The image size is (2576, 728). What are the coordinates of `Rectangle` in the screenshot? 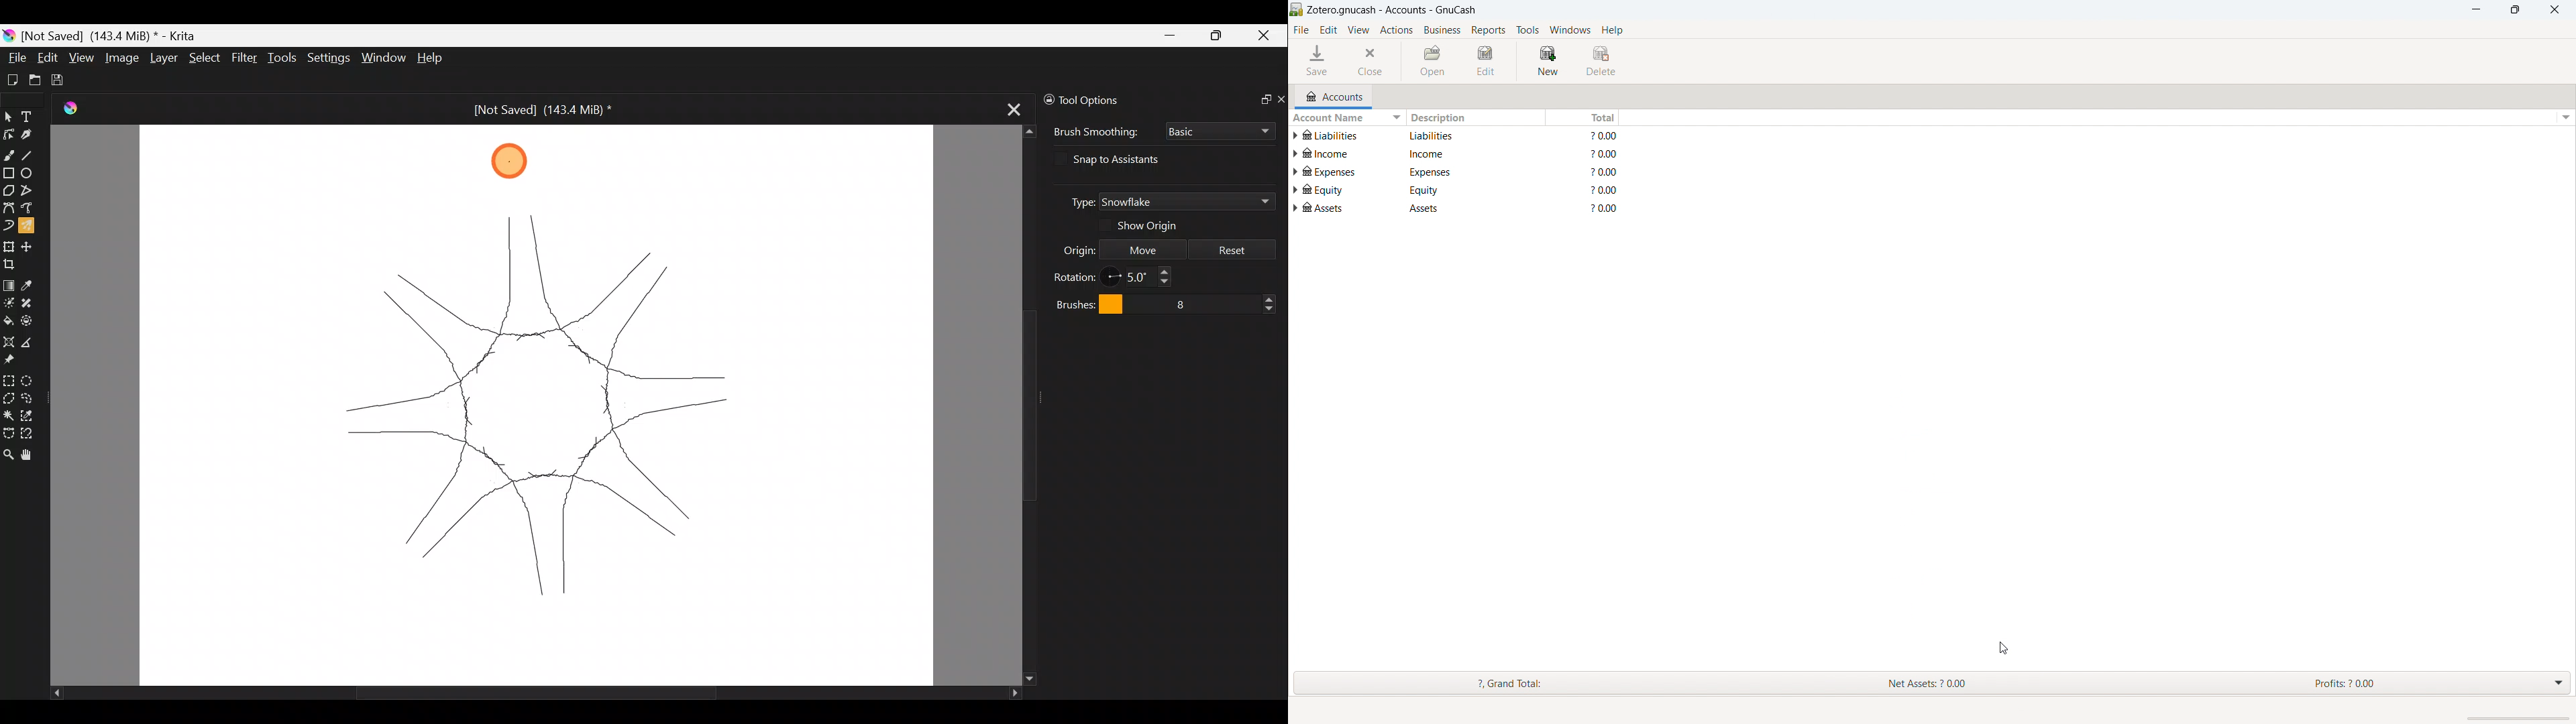 It's located at (8, 173).